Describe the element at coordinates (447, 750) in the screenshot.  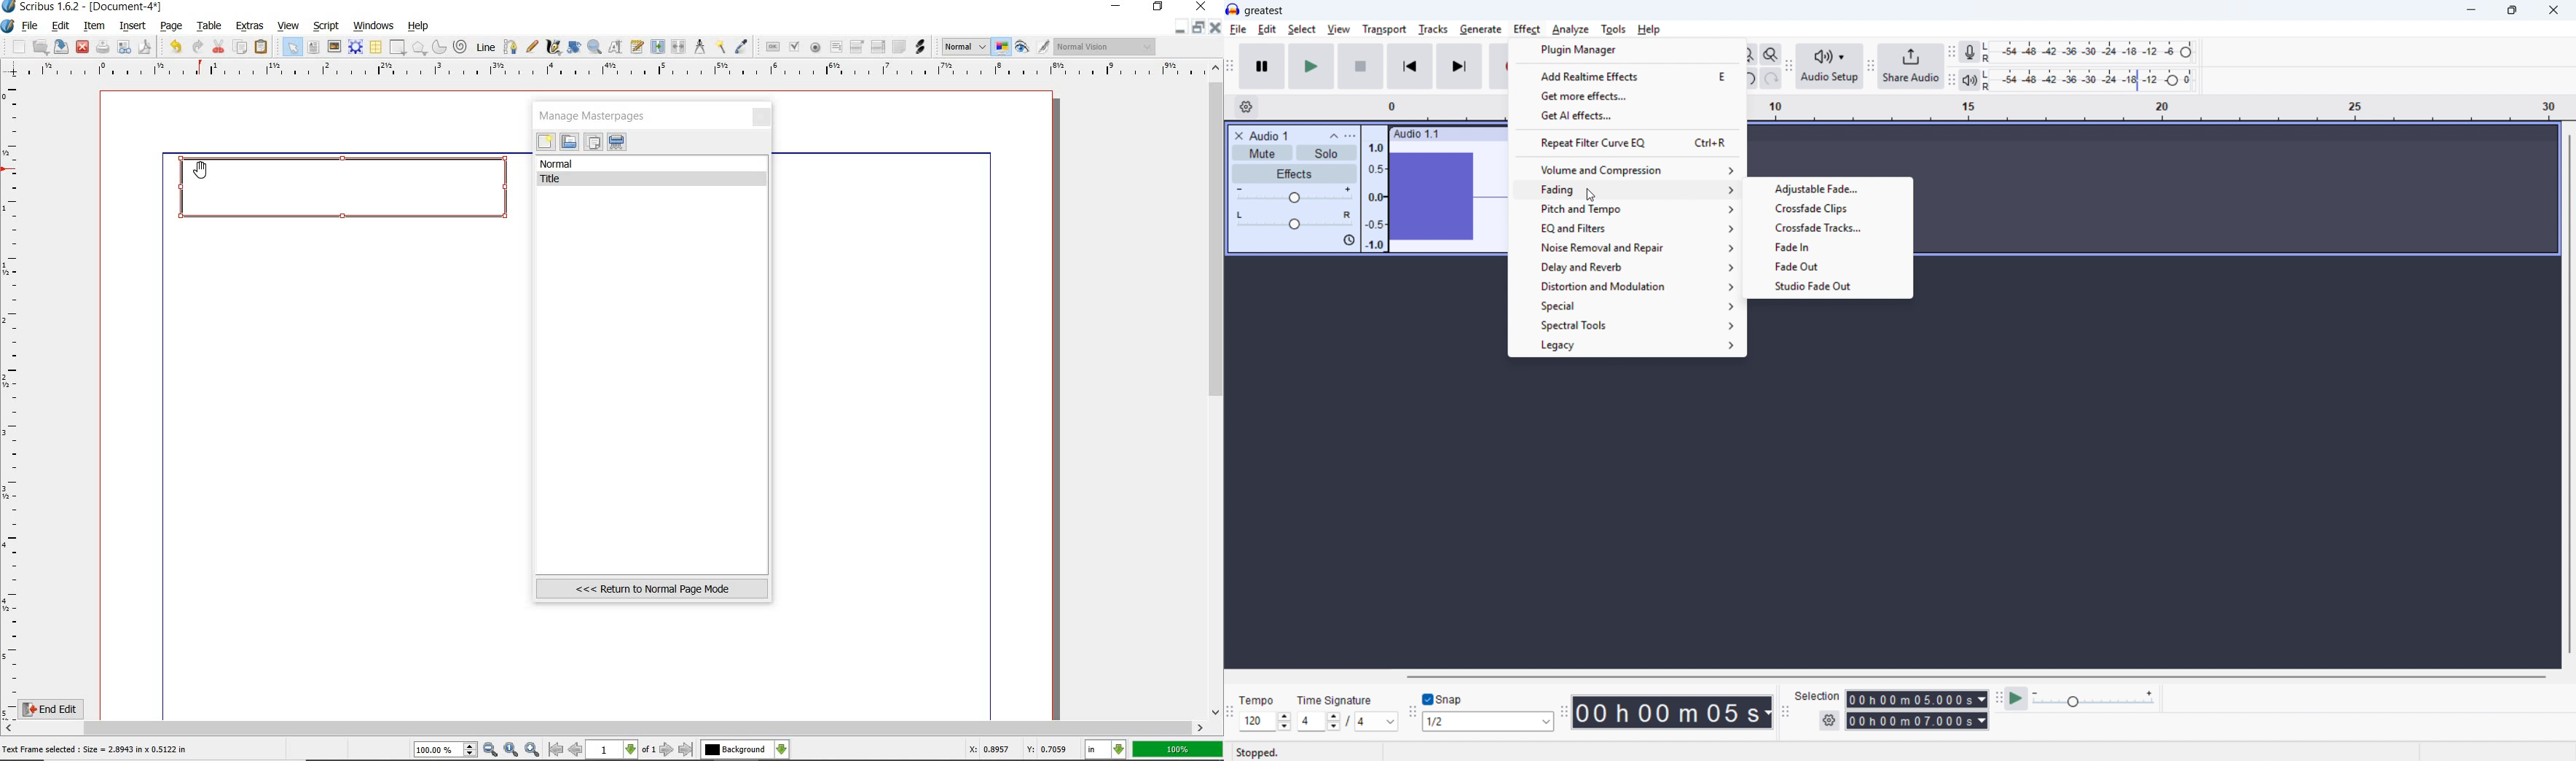
I see `100.00%` at that location.